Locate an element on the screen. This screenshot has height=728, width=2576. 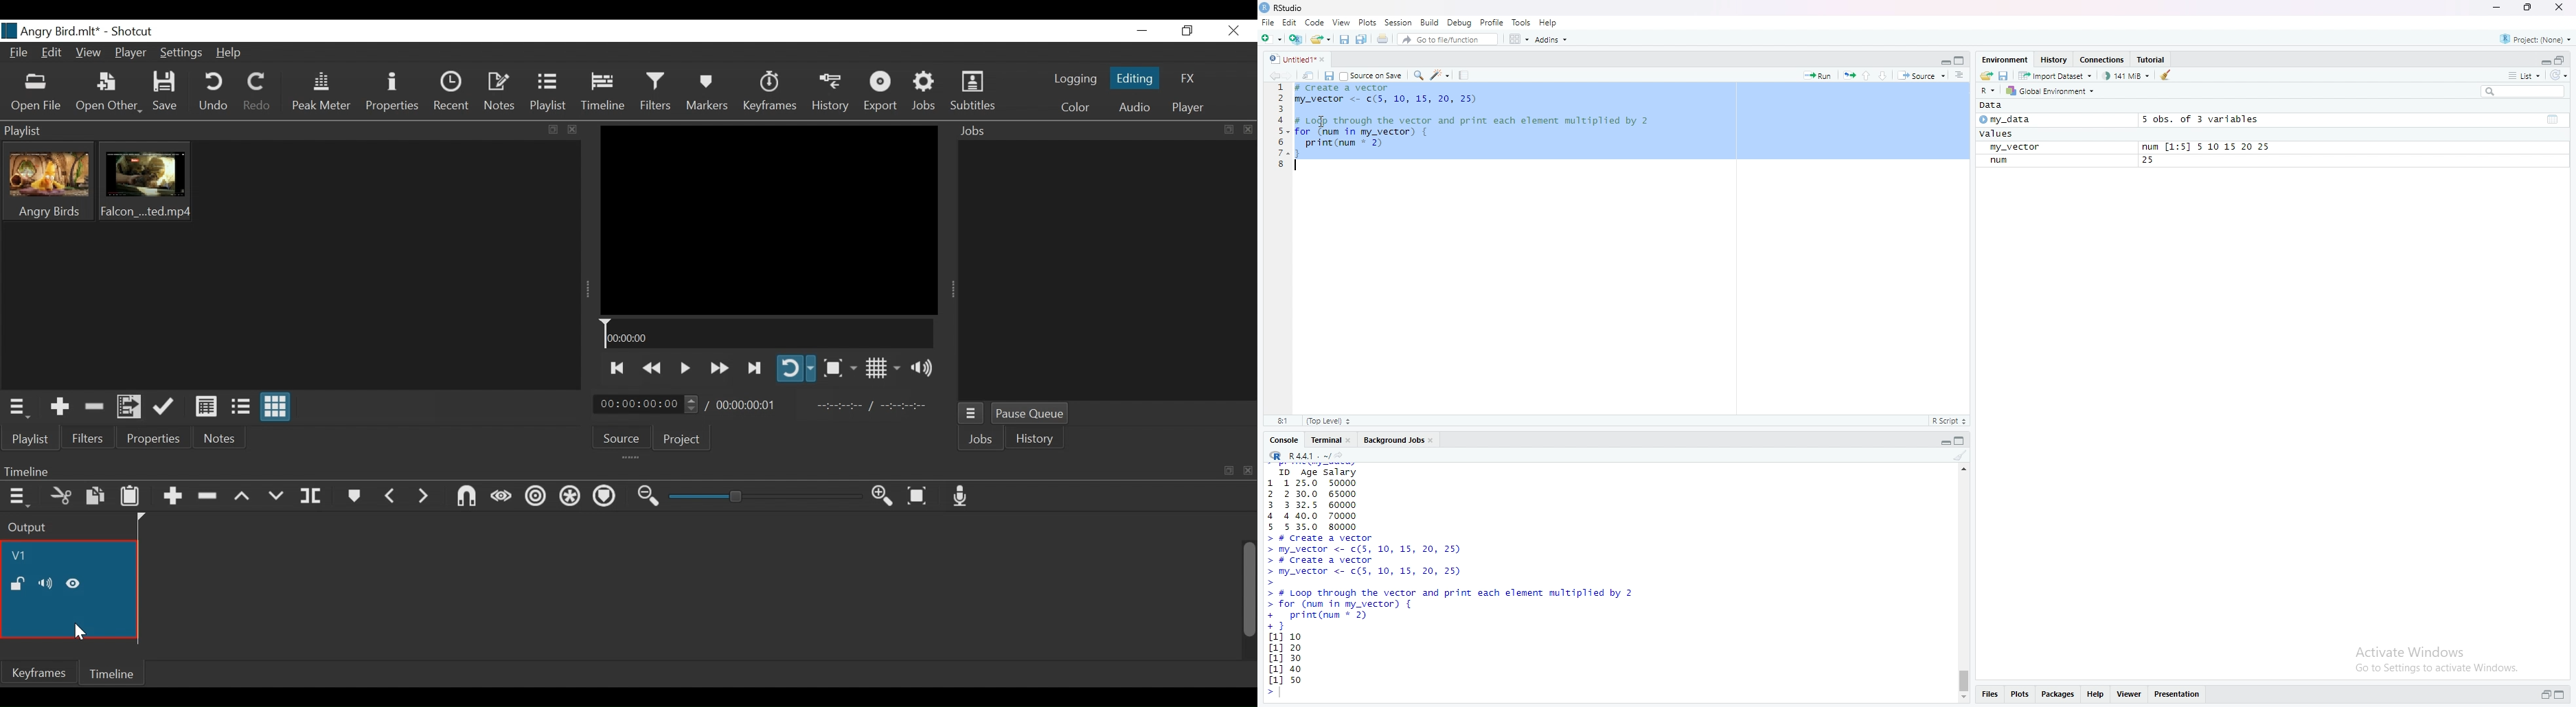
collapse is located at coordinates (2555, 119).